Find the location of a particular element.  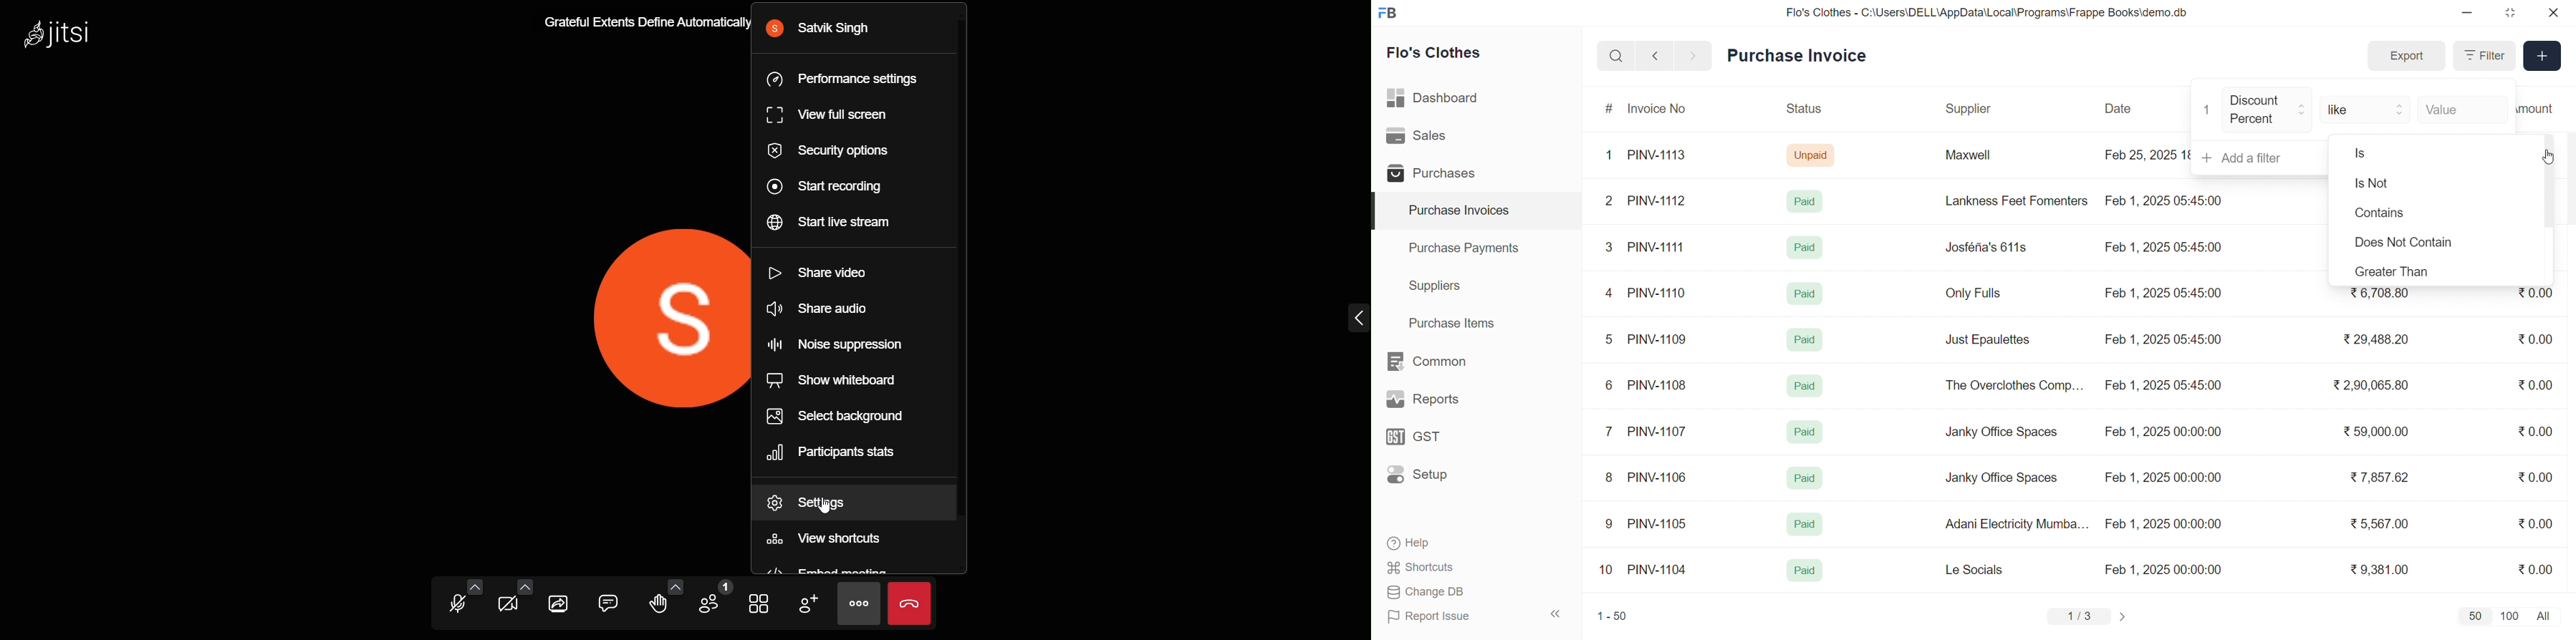

Purchase Invoice is located at coordinates (1801, 56).